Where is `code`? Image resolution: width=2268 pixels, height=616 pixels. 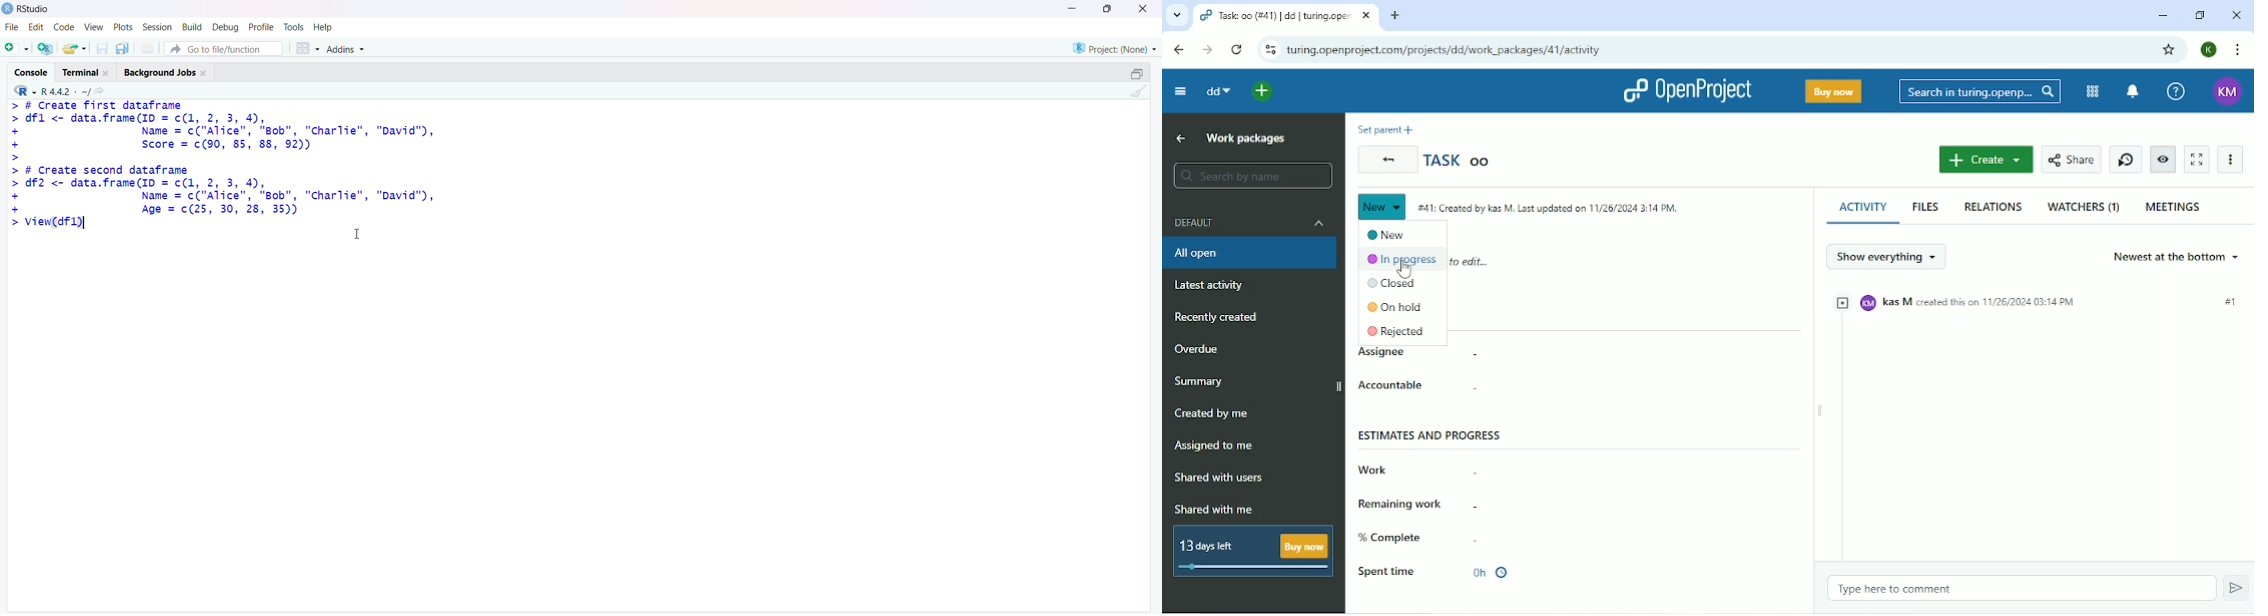 code is located at coordinates (65, 27).